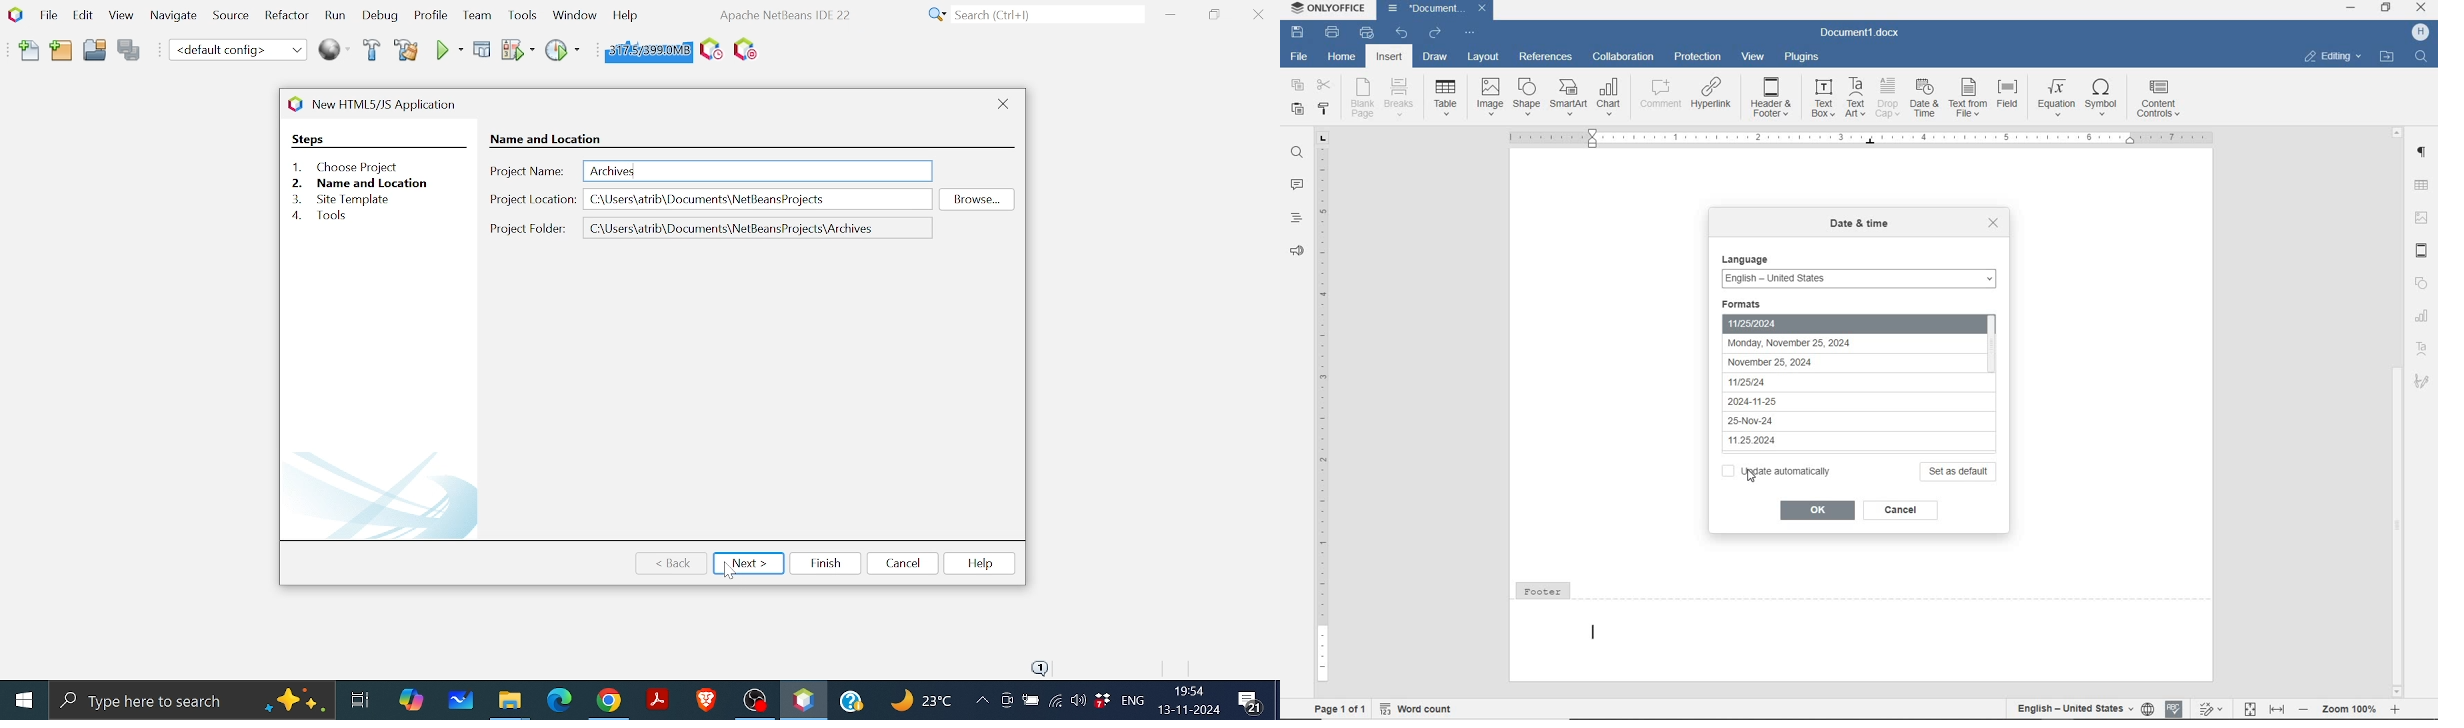 The height and width of the screenshot is (728, 2464). What do you see at coordinates (1546, 56) in the screenshot?
I see `references` at bounding box center [1546, 56].